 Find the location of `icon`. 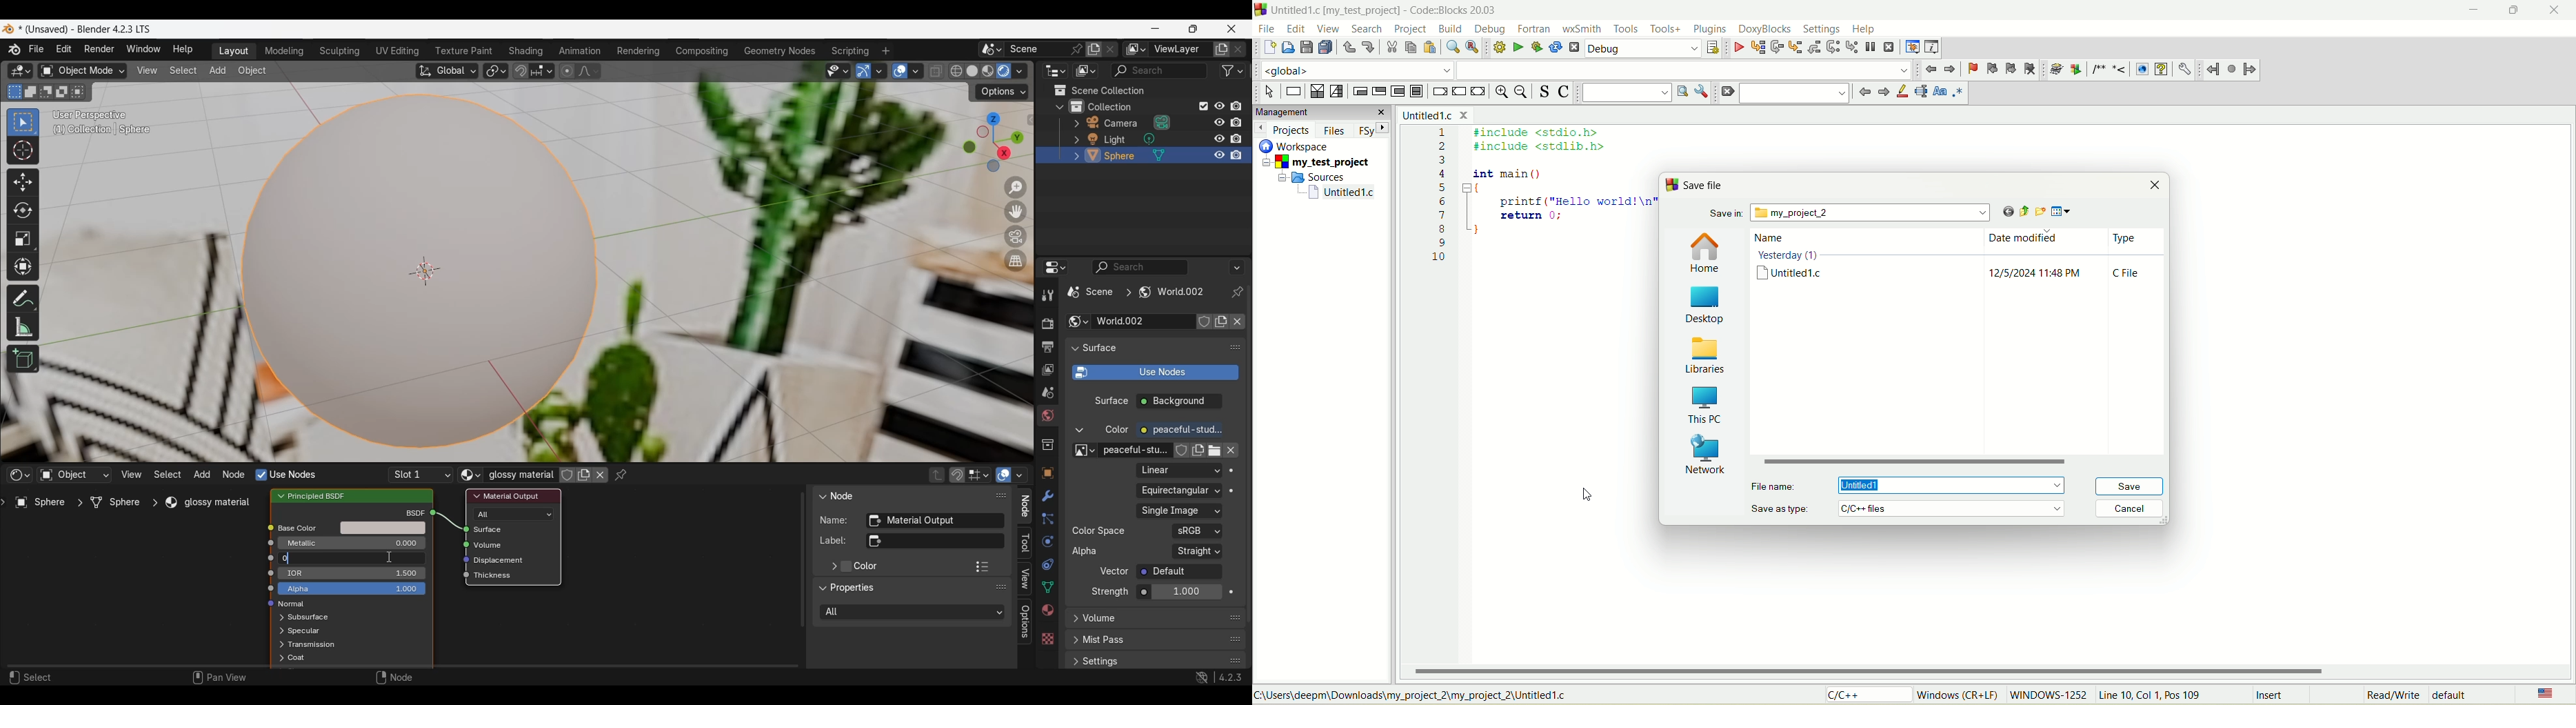

icon is located at coordinates (271, 543).